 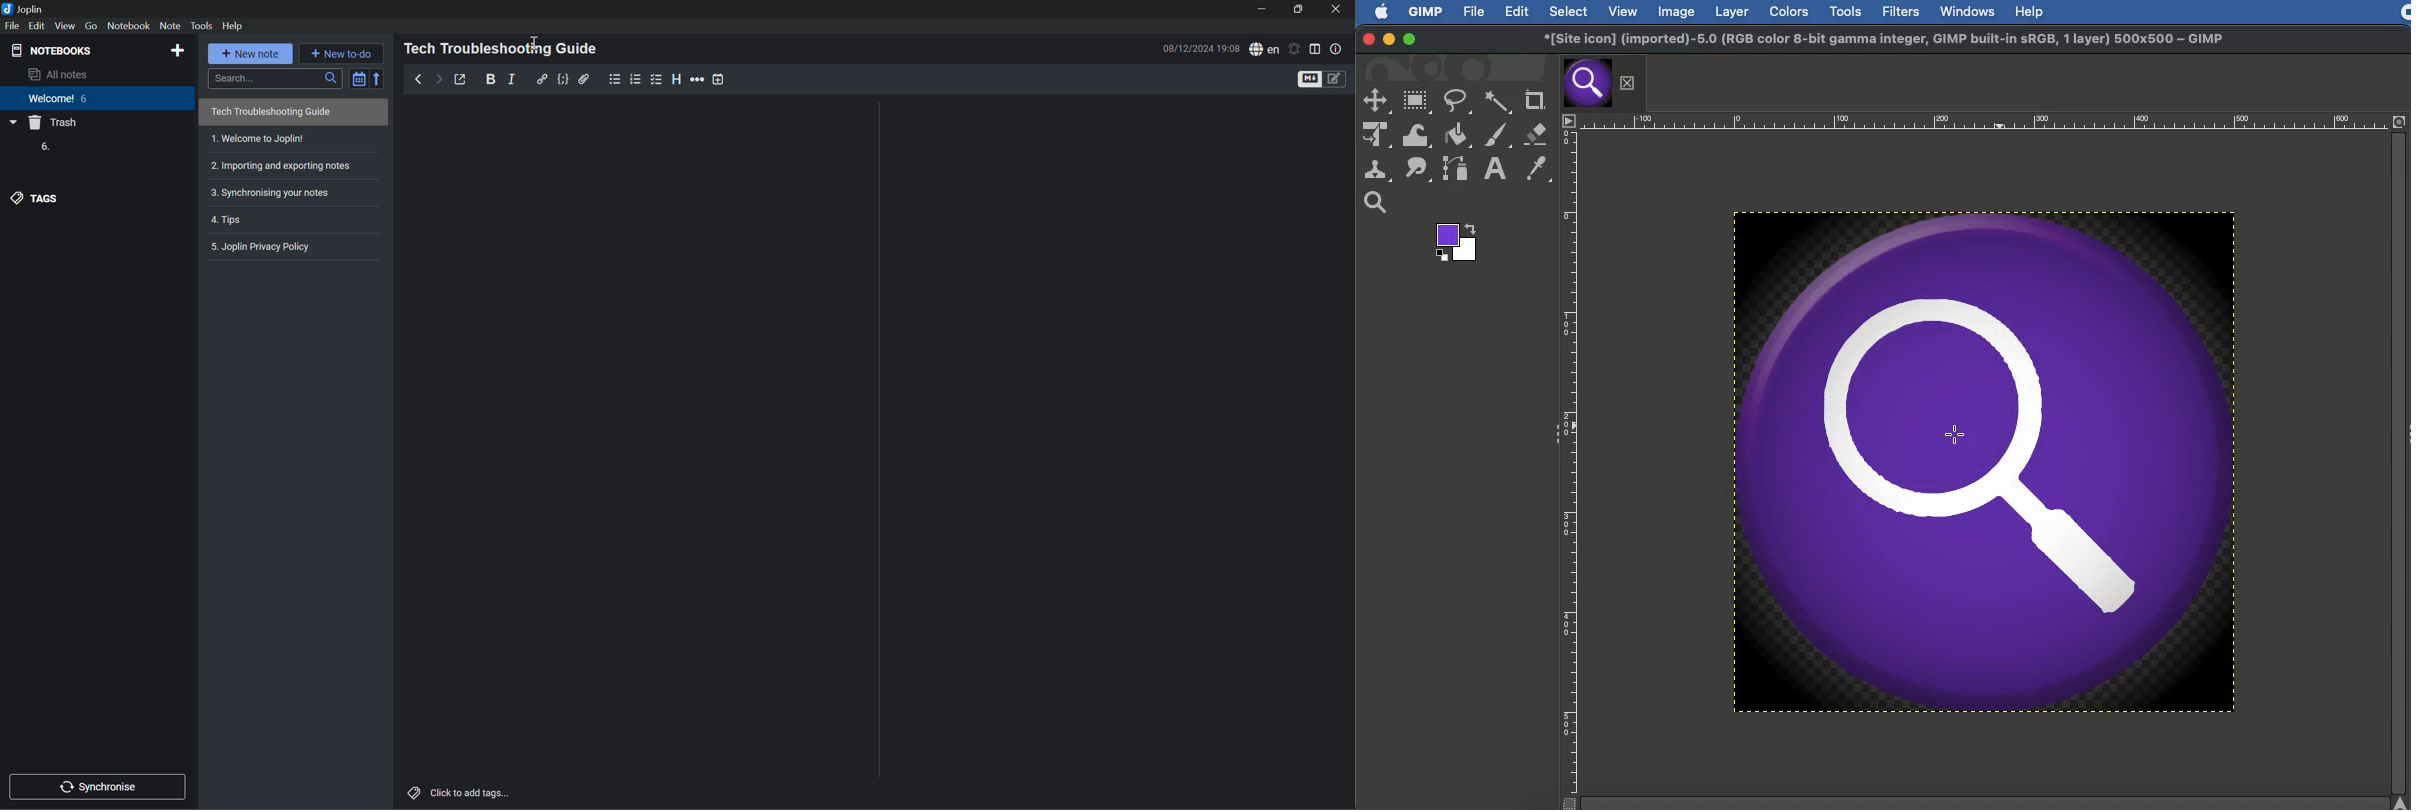 What do you see at coordinates (415, 79) in the screenshot?
I see `Back` at bounding box center [415, 79].